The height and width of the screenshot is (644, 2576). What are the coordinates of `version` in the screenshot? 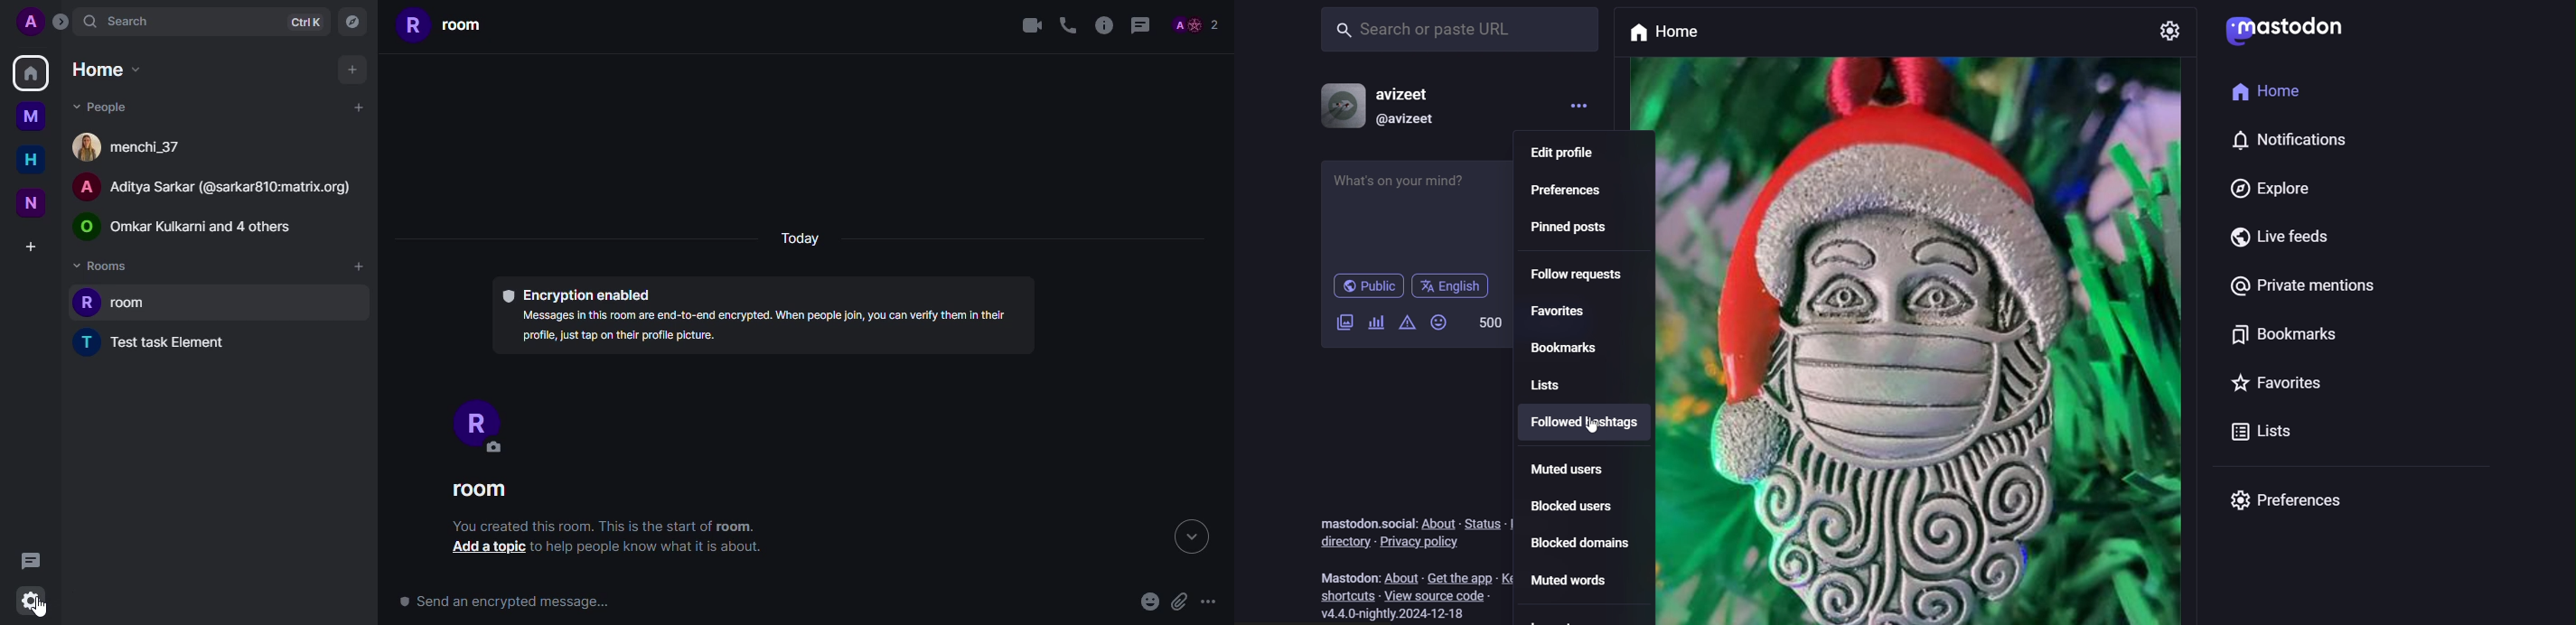 It's located at (1406, 614).